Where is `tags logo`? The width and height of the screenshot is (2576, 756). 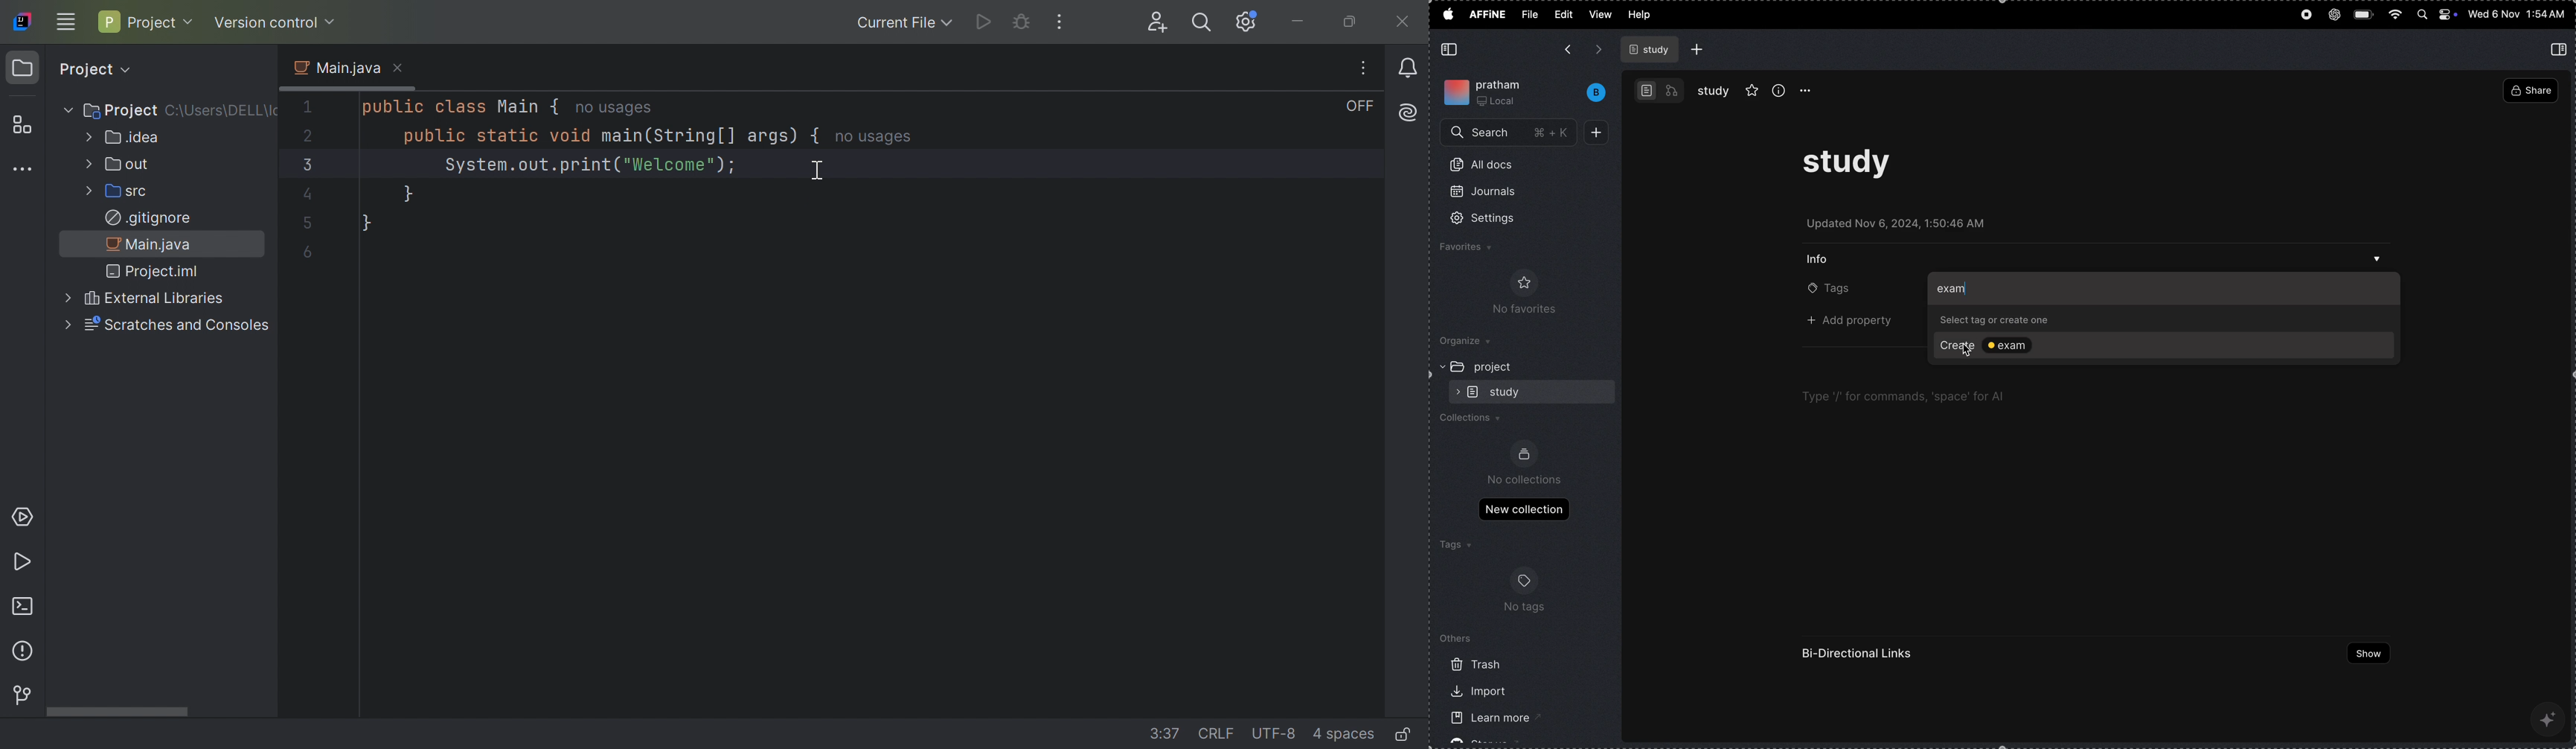 tags logo is located at coordinates (1524, 580).